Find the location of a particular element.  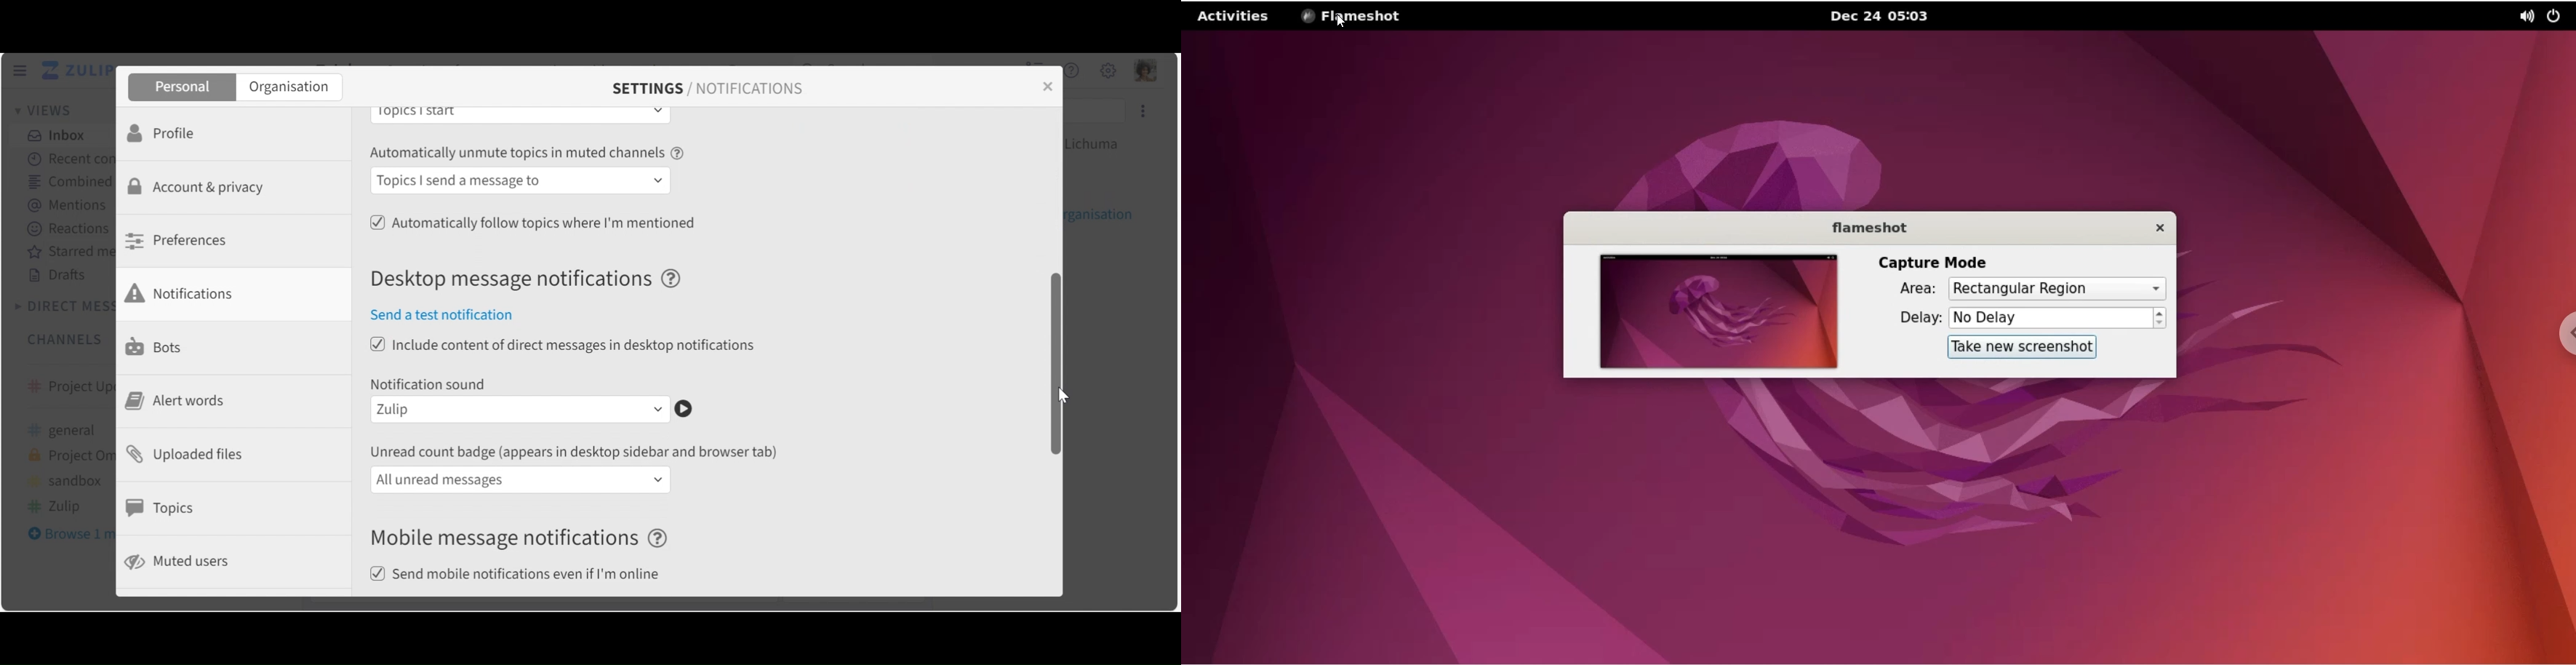

Organisation is located at coordinates (289, 88).